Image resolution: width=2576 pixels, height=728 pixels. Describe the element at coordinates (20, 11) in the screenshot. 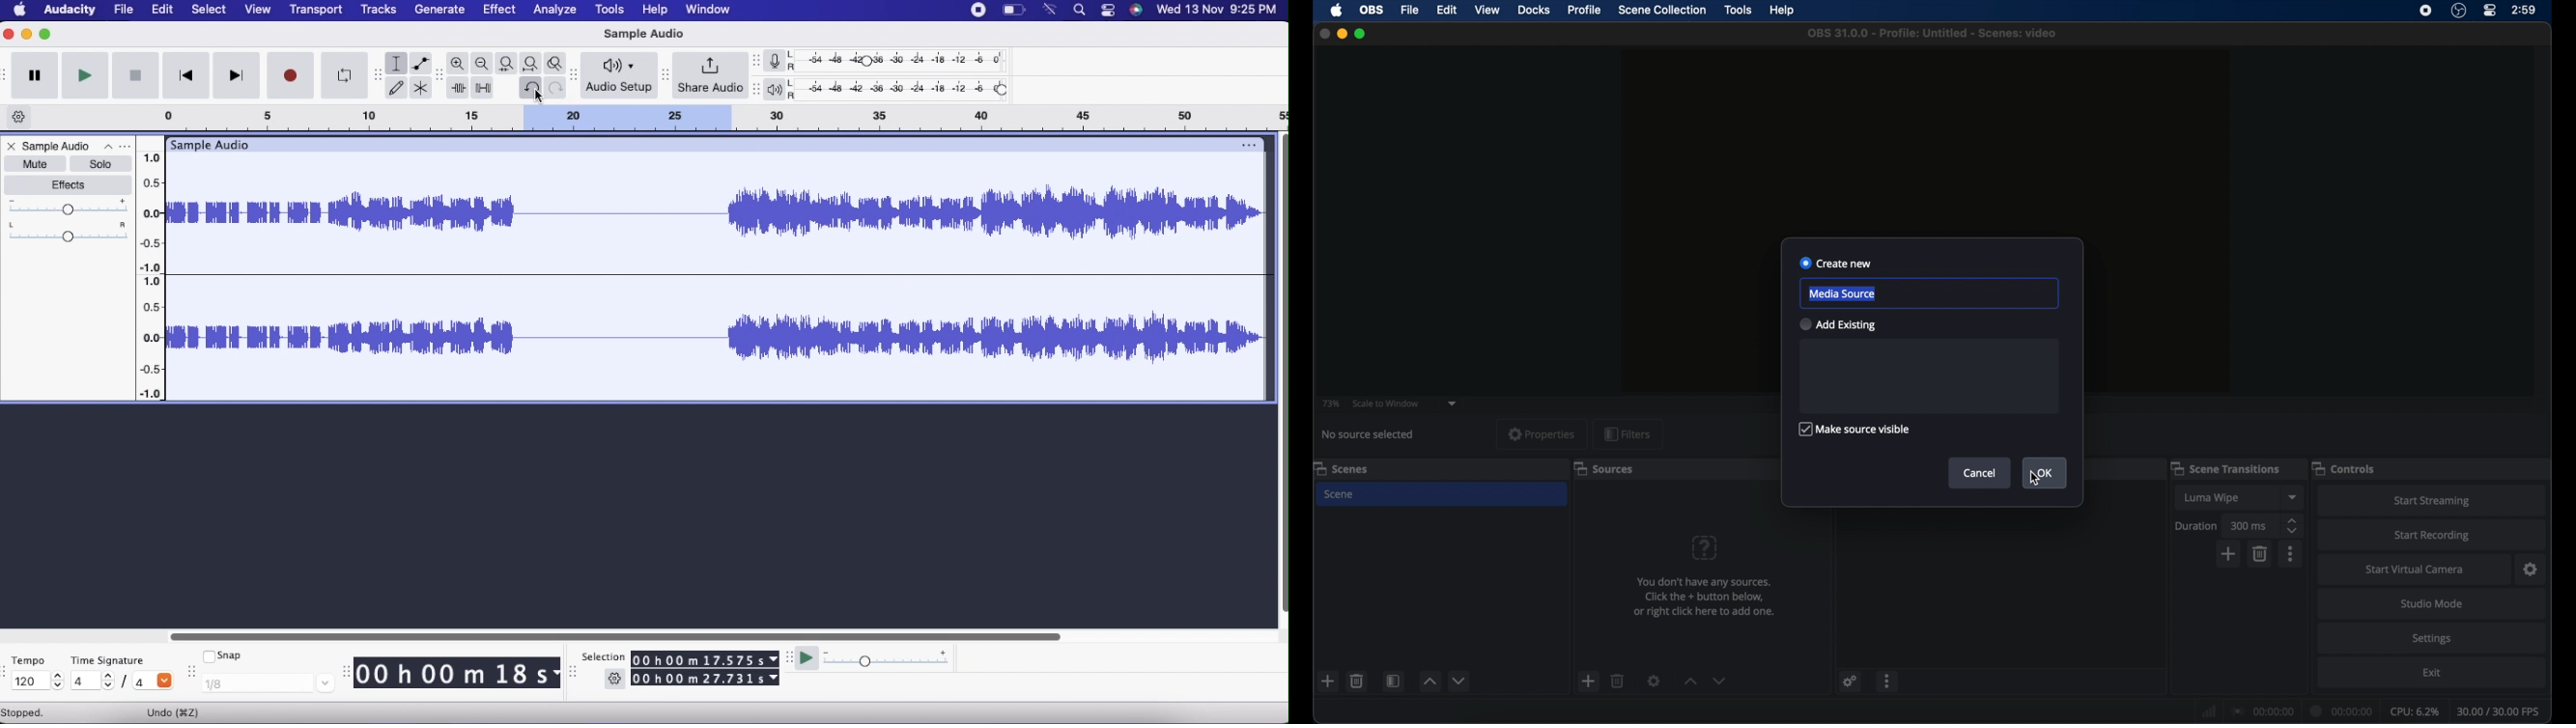

I see `Home` at that location.